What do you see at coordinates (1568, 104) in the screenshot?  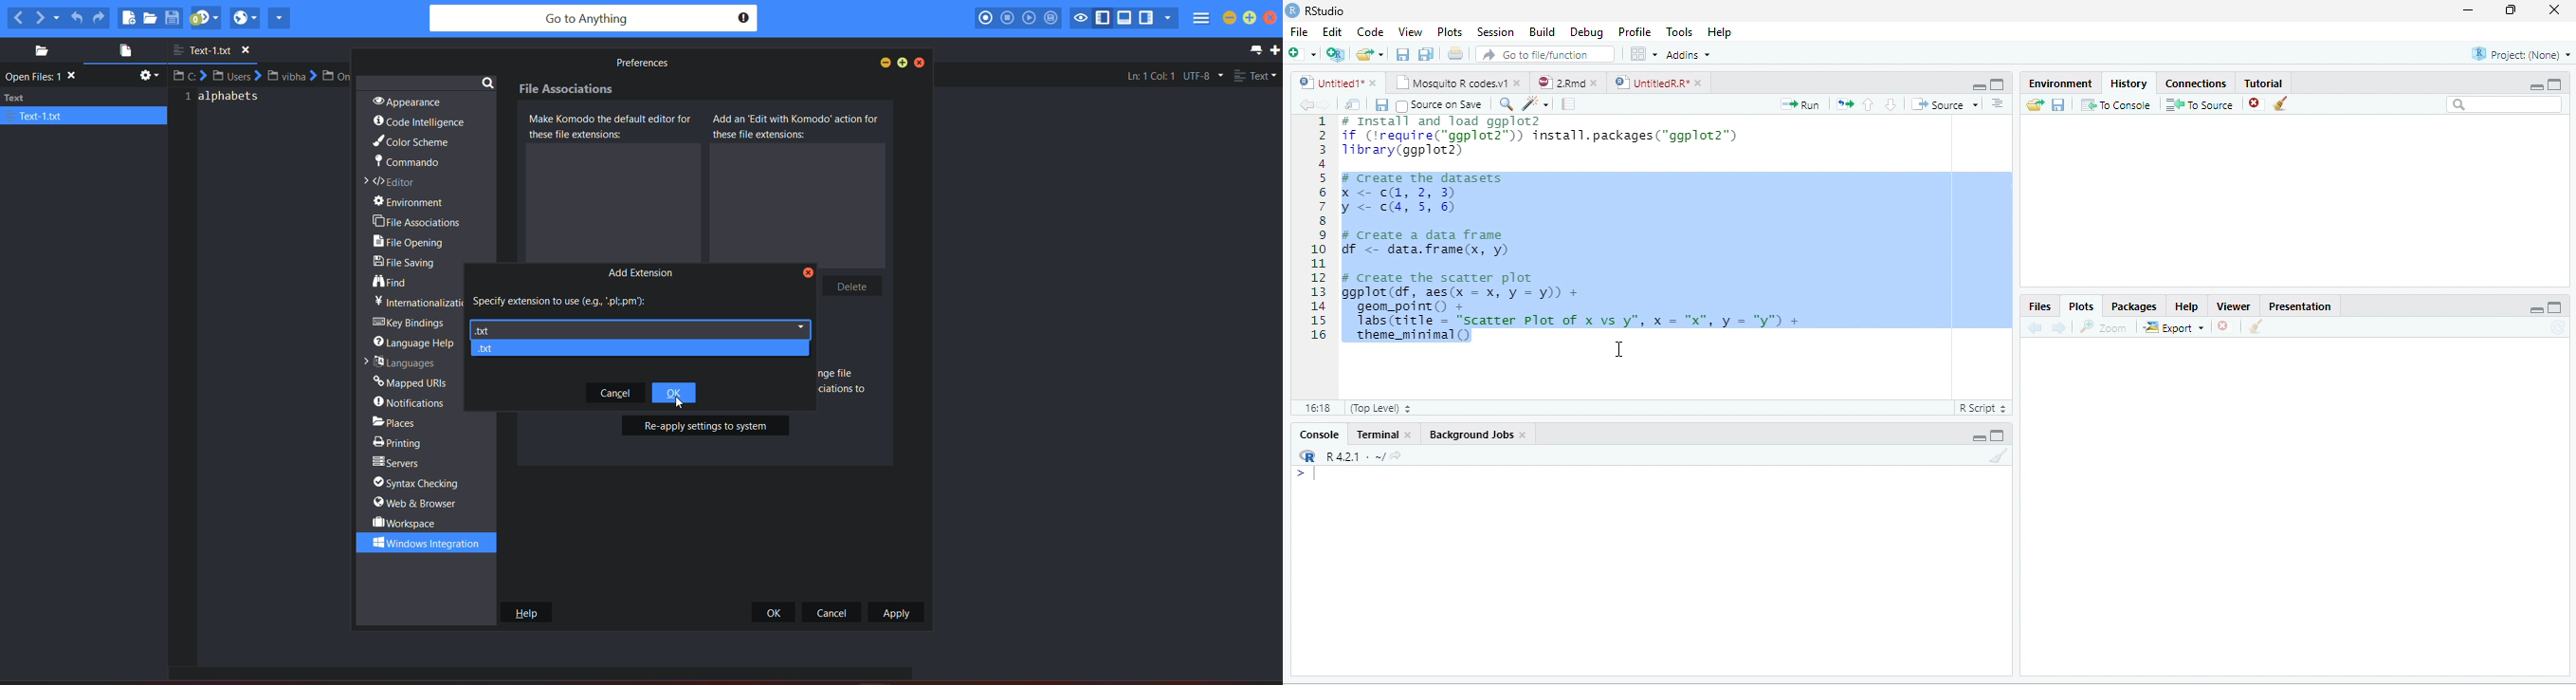 I see `Compile Report` at bounding box center [1568, 104].